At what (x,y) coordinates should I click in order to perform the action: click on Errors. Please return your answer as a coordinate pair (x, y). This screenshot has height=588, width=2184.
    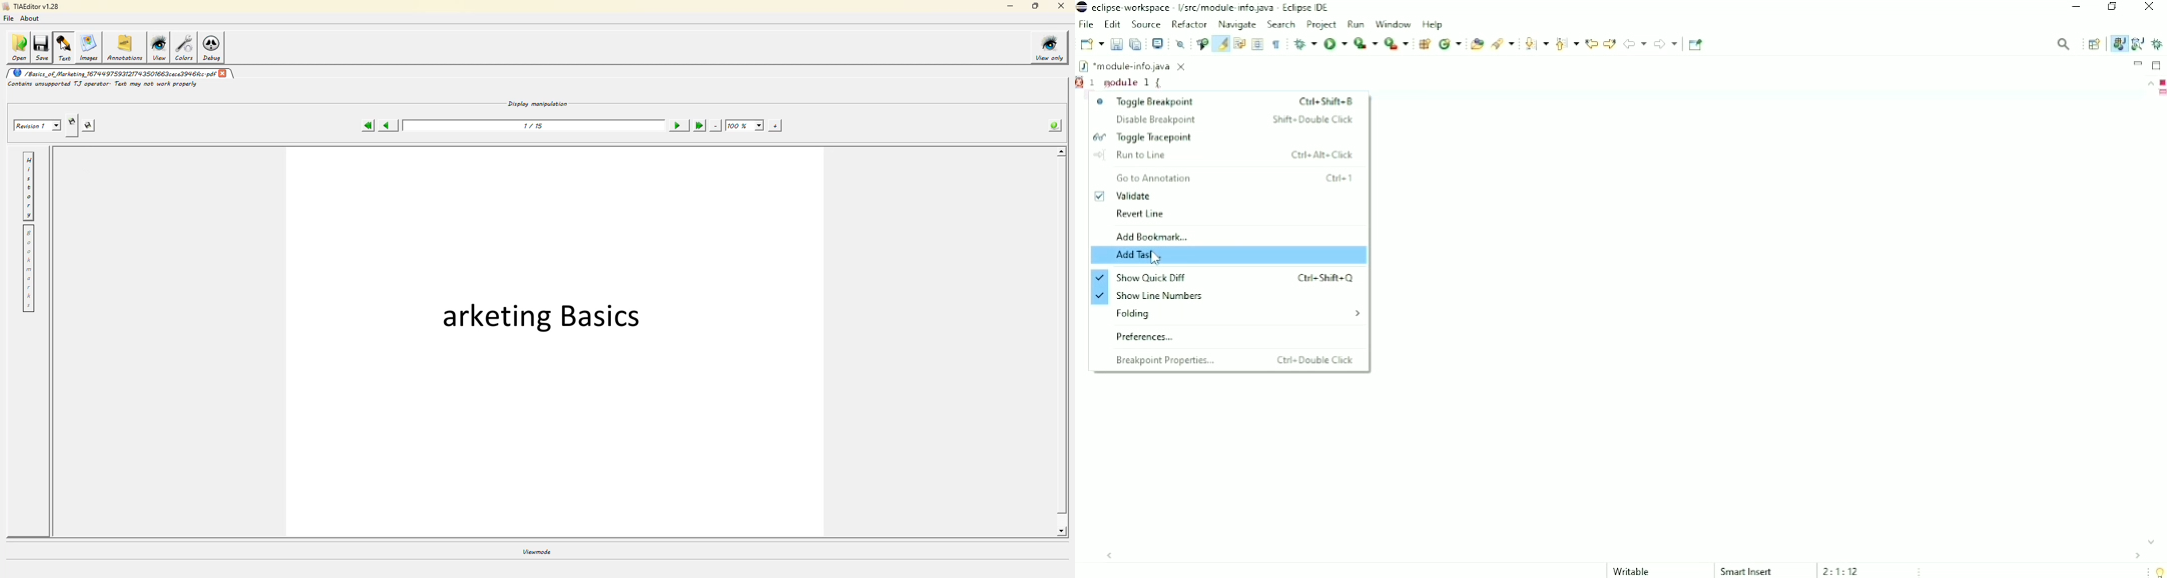
    Looking at the image, I should click on (2161, 82).